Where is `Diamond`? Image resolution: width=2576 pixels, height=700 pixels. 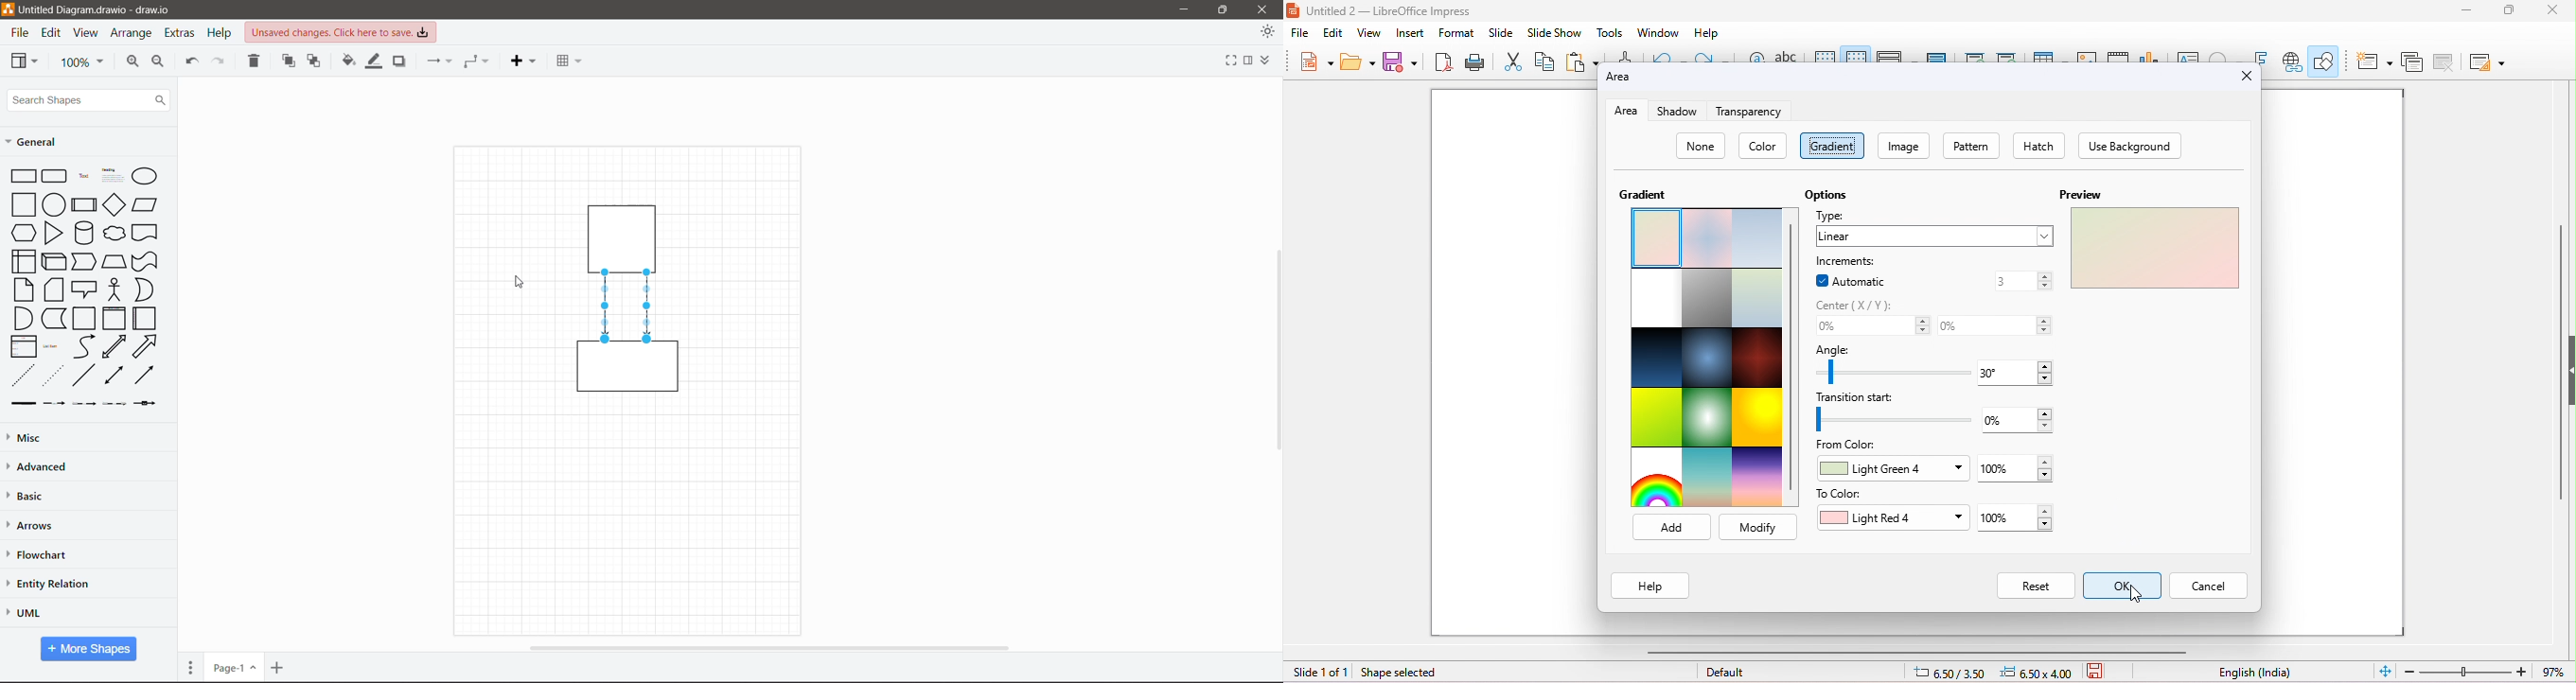
Diamond is located at coordinates (114, 204).